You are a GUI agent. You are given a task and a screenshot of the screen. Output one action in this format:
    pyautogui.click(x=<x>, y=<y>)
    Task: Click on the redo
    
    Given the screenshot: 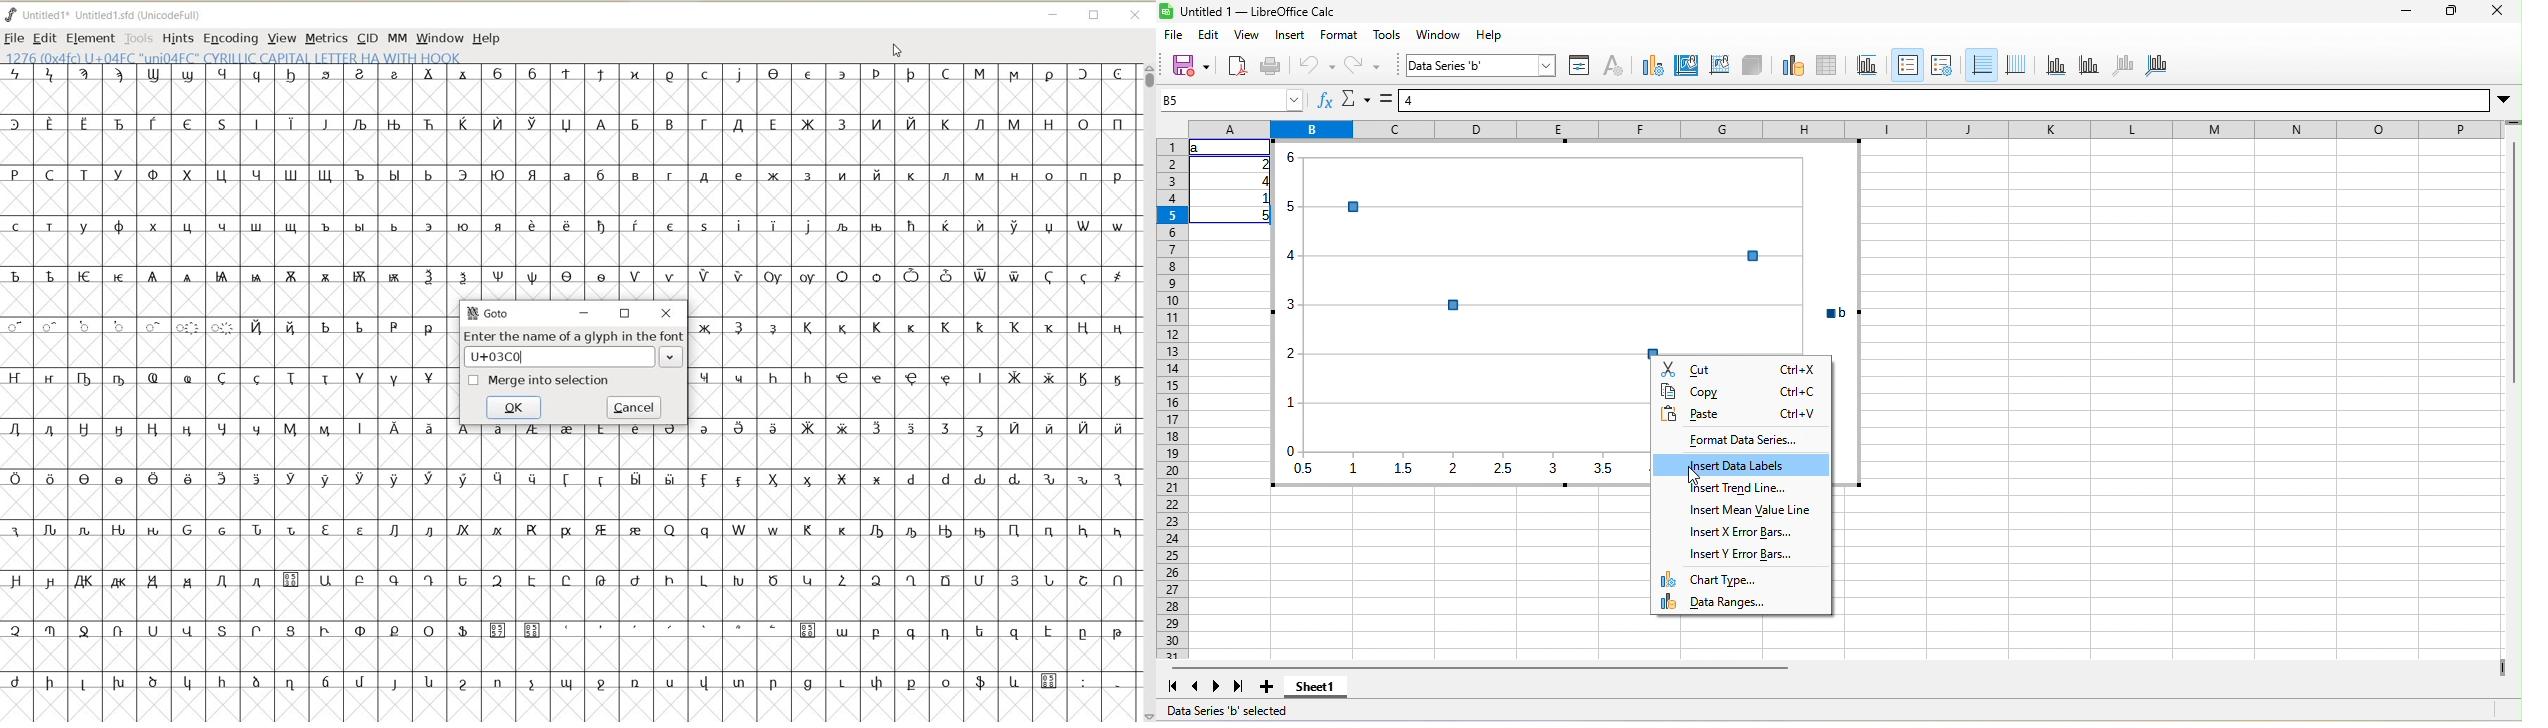 What is the action you would take?
    pyautogui.click(x=1362, y=66)
    